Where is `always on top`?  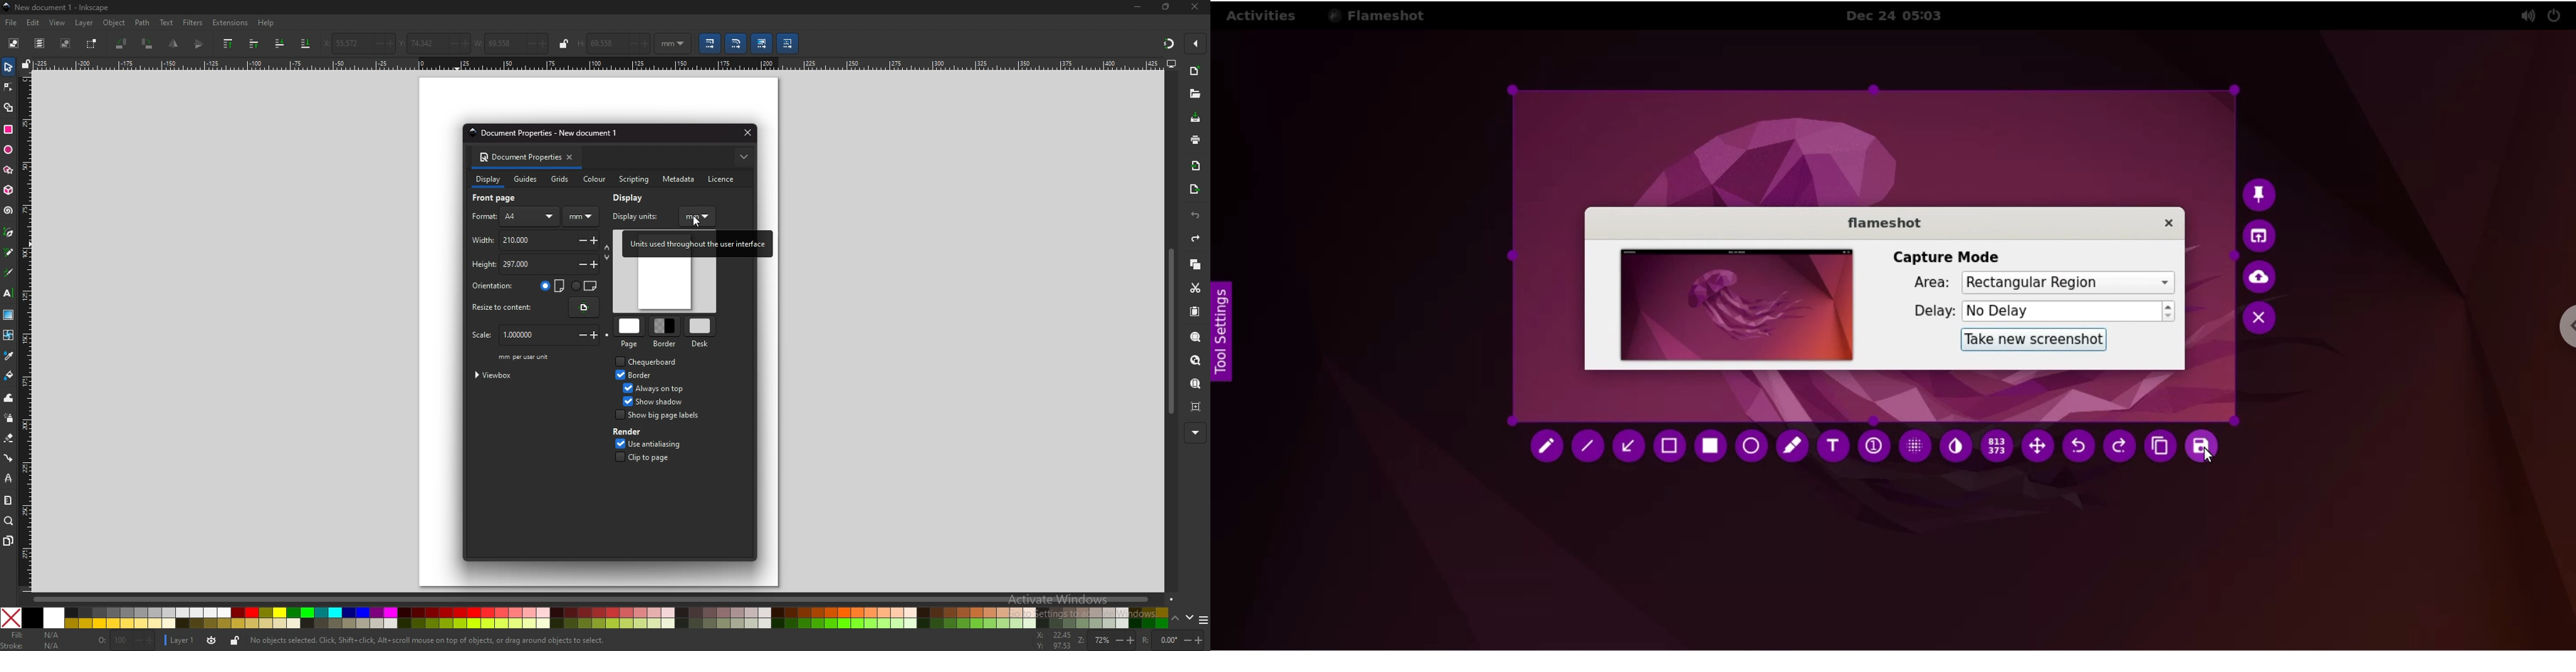
always on top is located at coordinates (663, 388).